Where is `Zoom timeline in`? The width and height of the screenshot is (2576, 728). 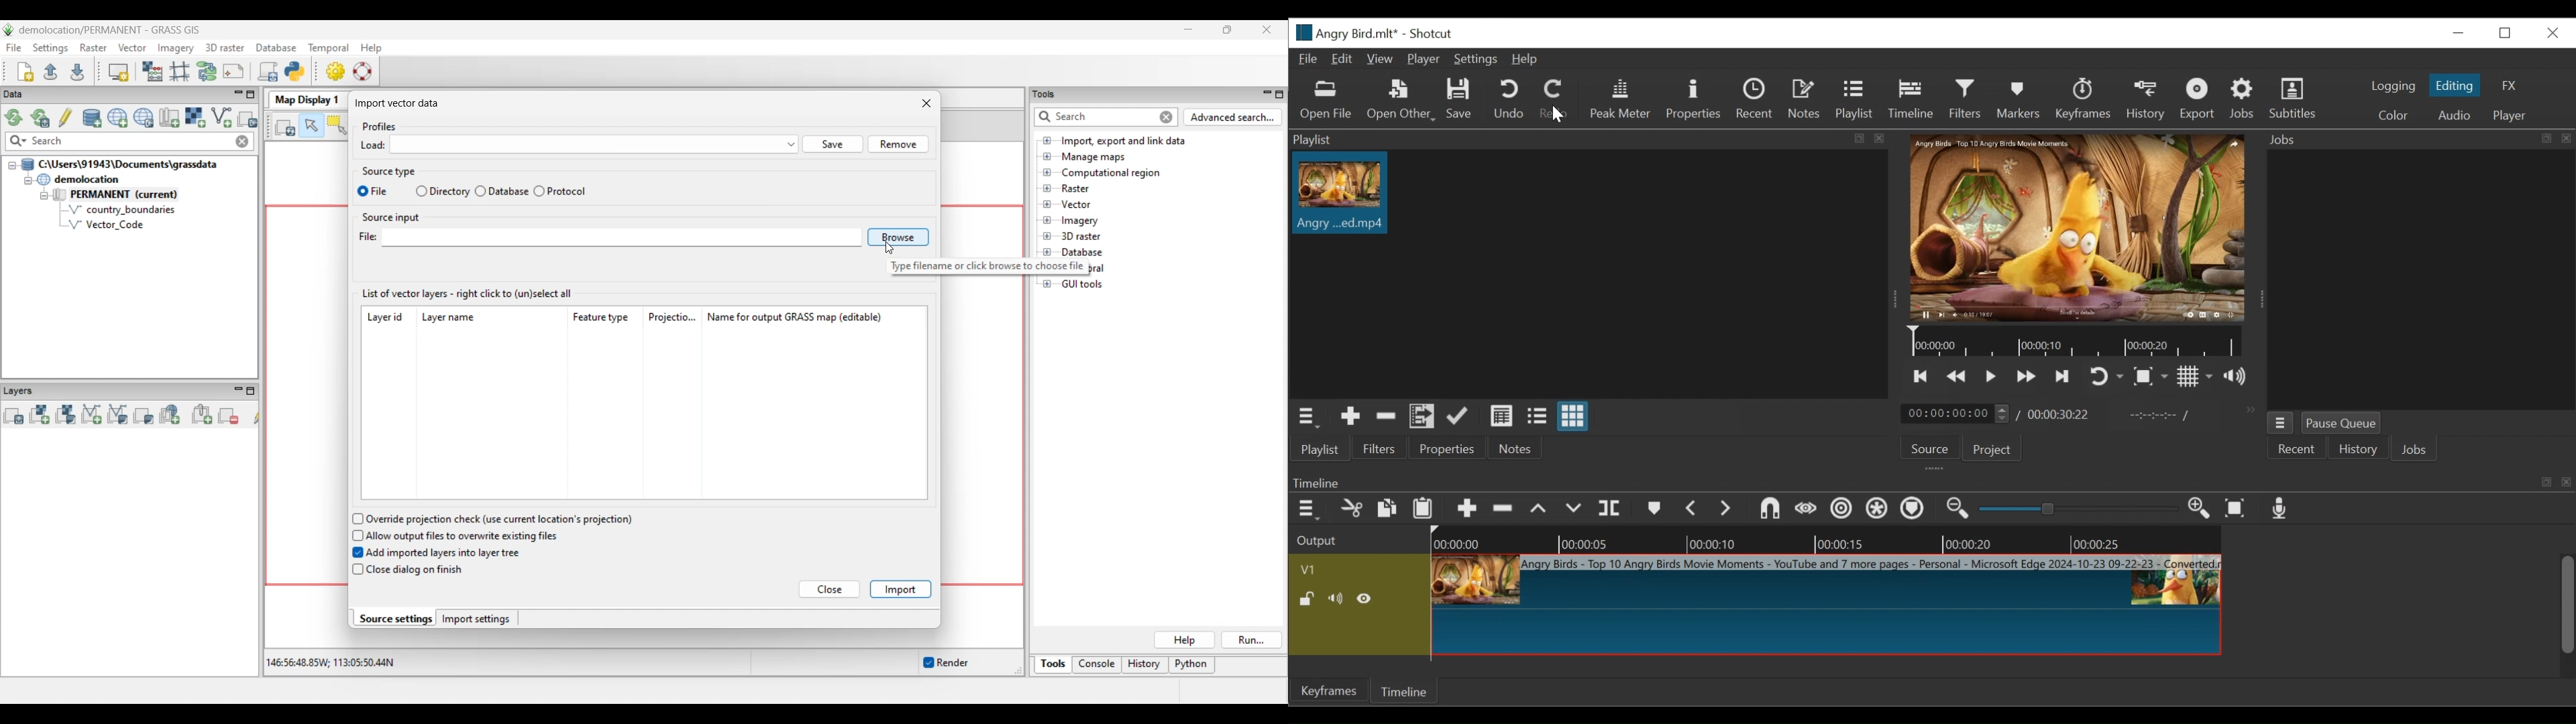
Zoom timeline in is located at coordinates (2199, 509).